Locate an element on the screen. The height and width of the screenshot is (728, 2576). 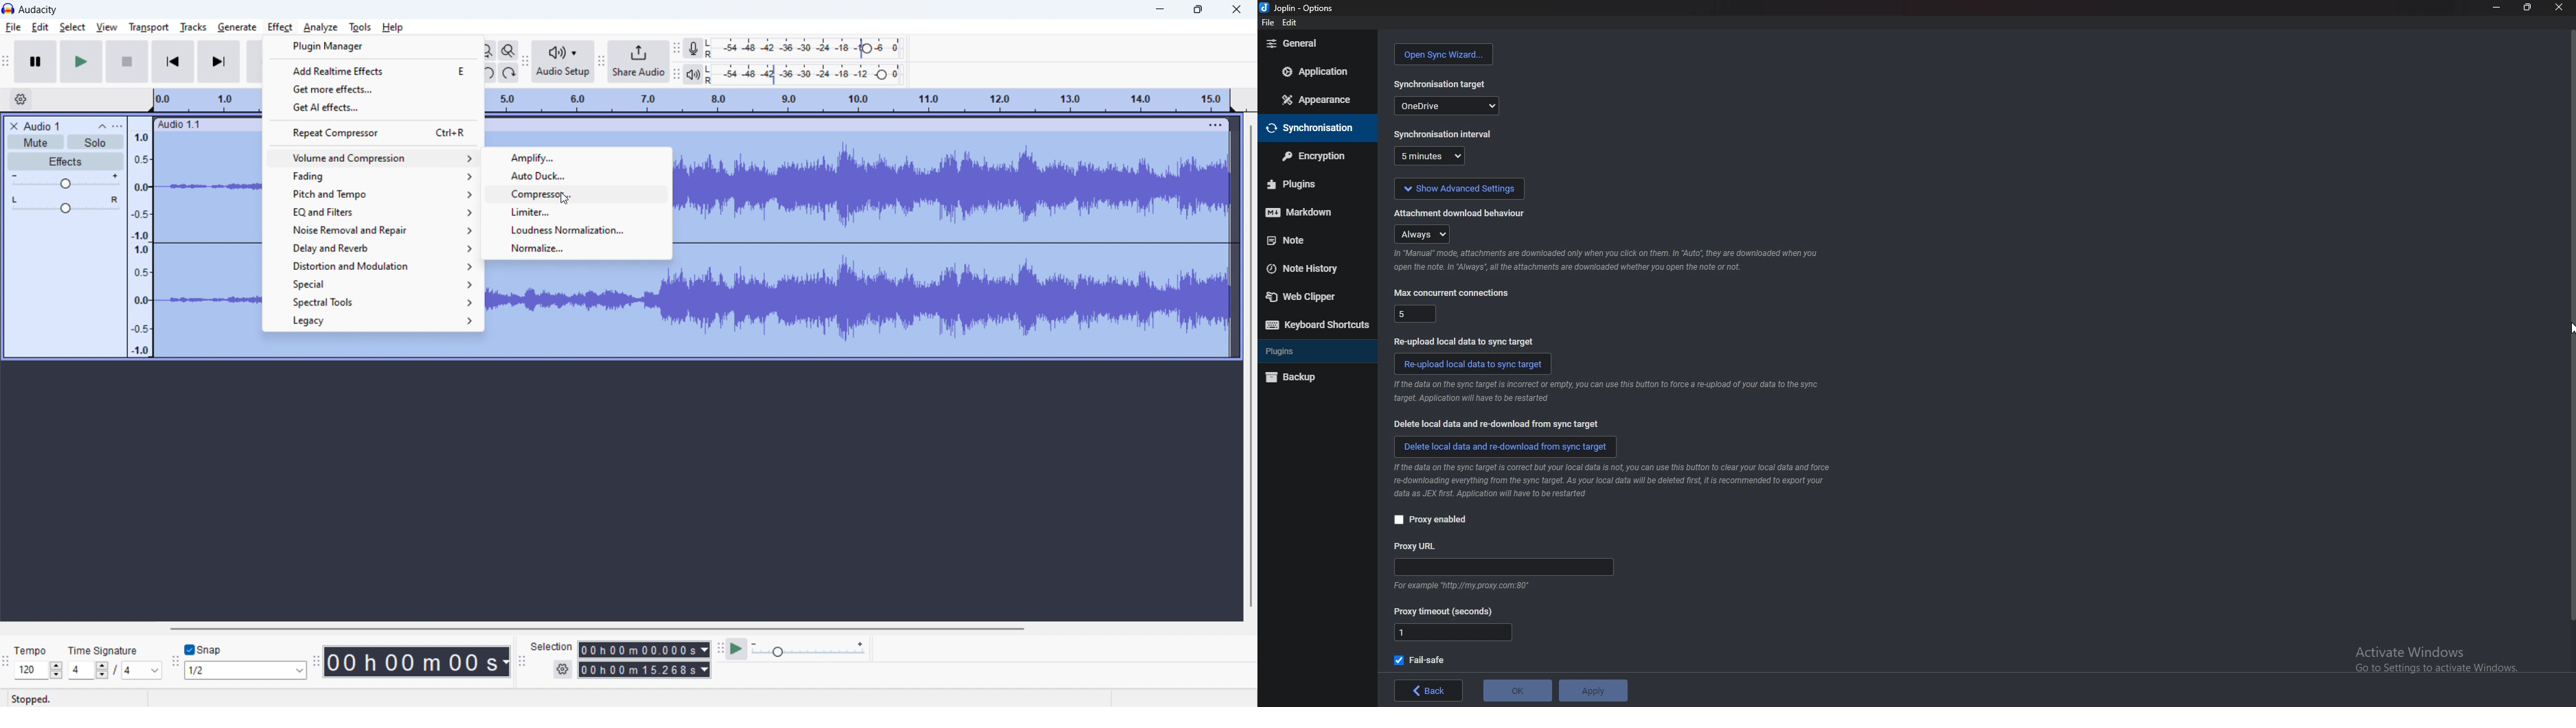
ok is located at coordinates (1516, 689).